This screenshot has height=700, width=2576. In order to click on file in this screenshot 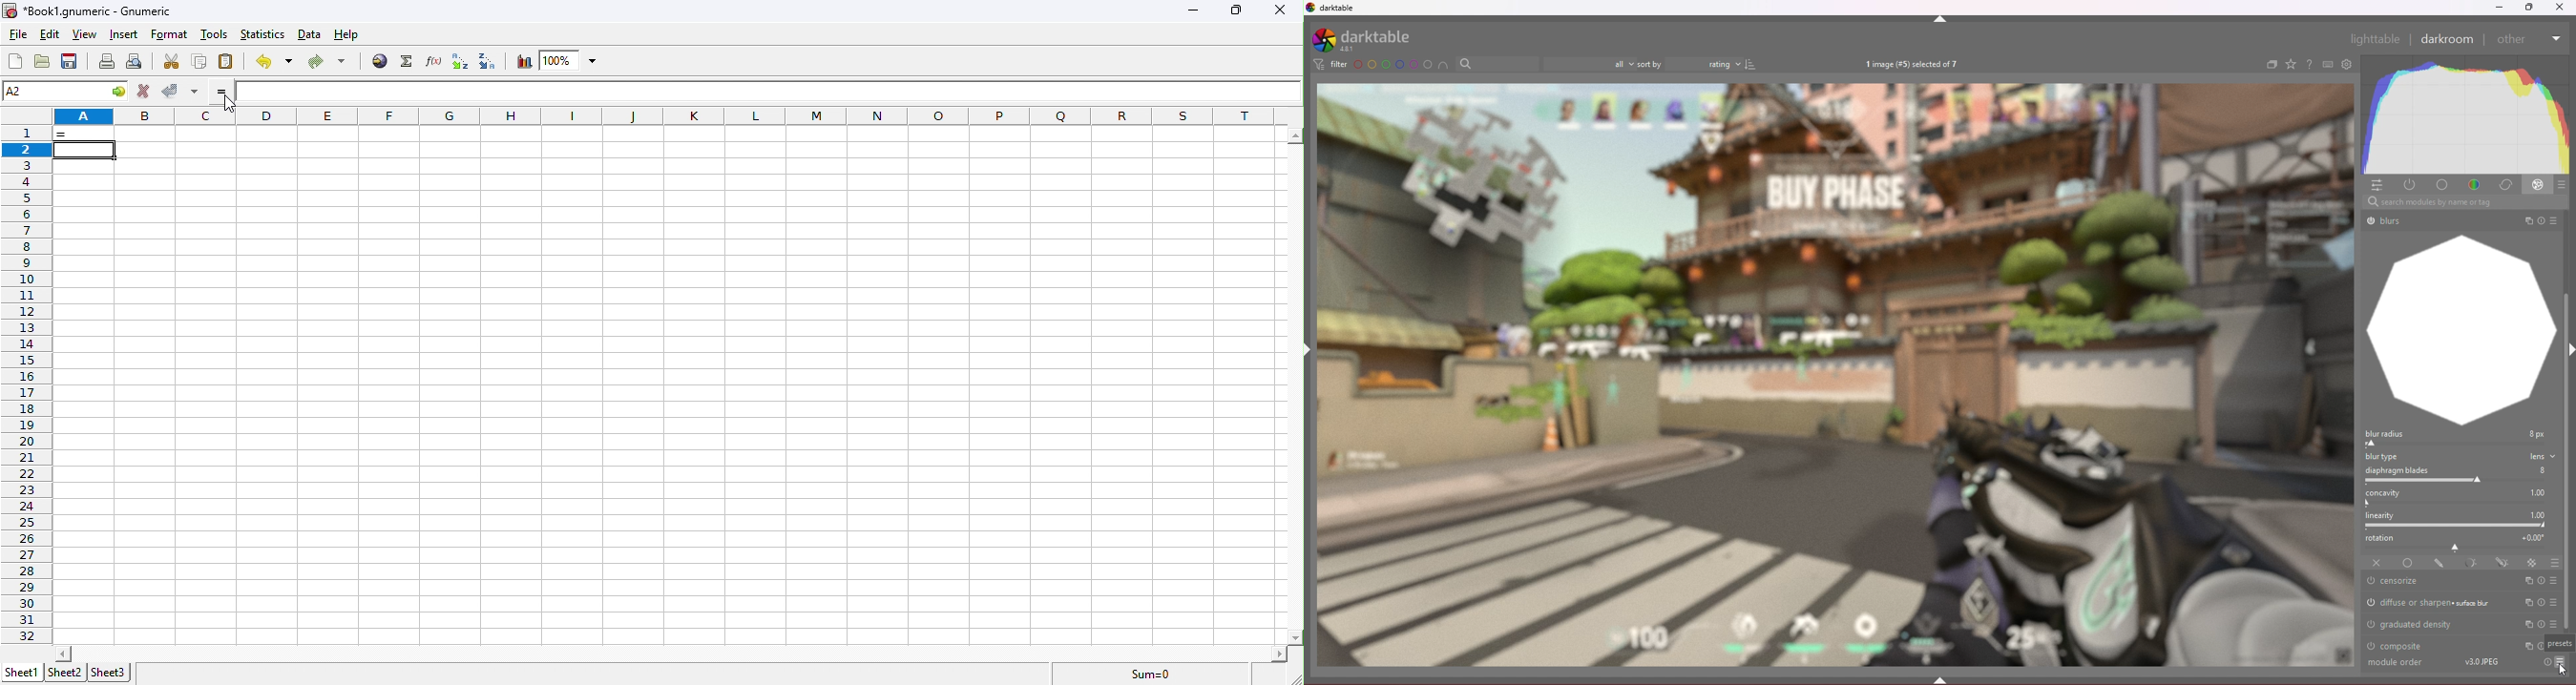, I will do `click(20, 33)`.